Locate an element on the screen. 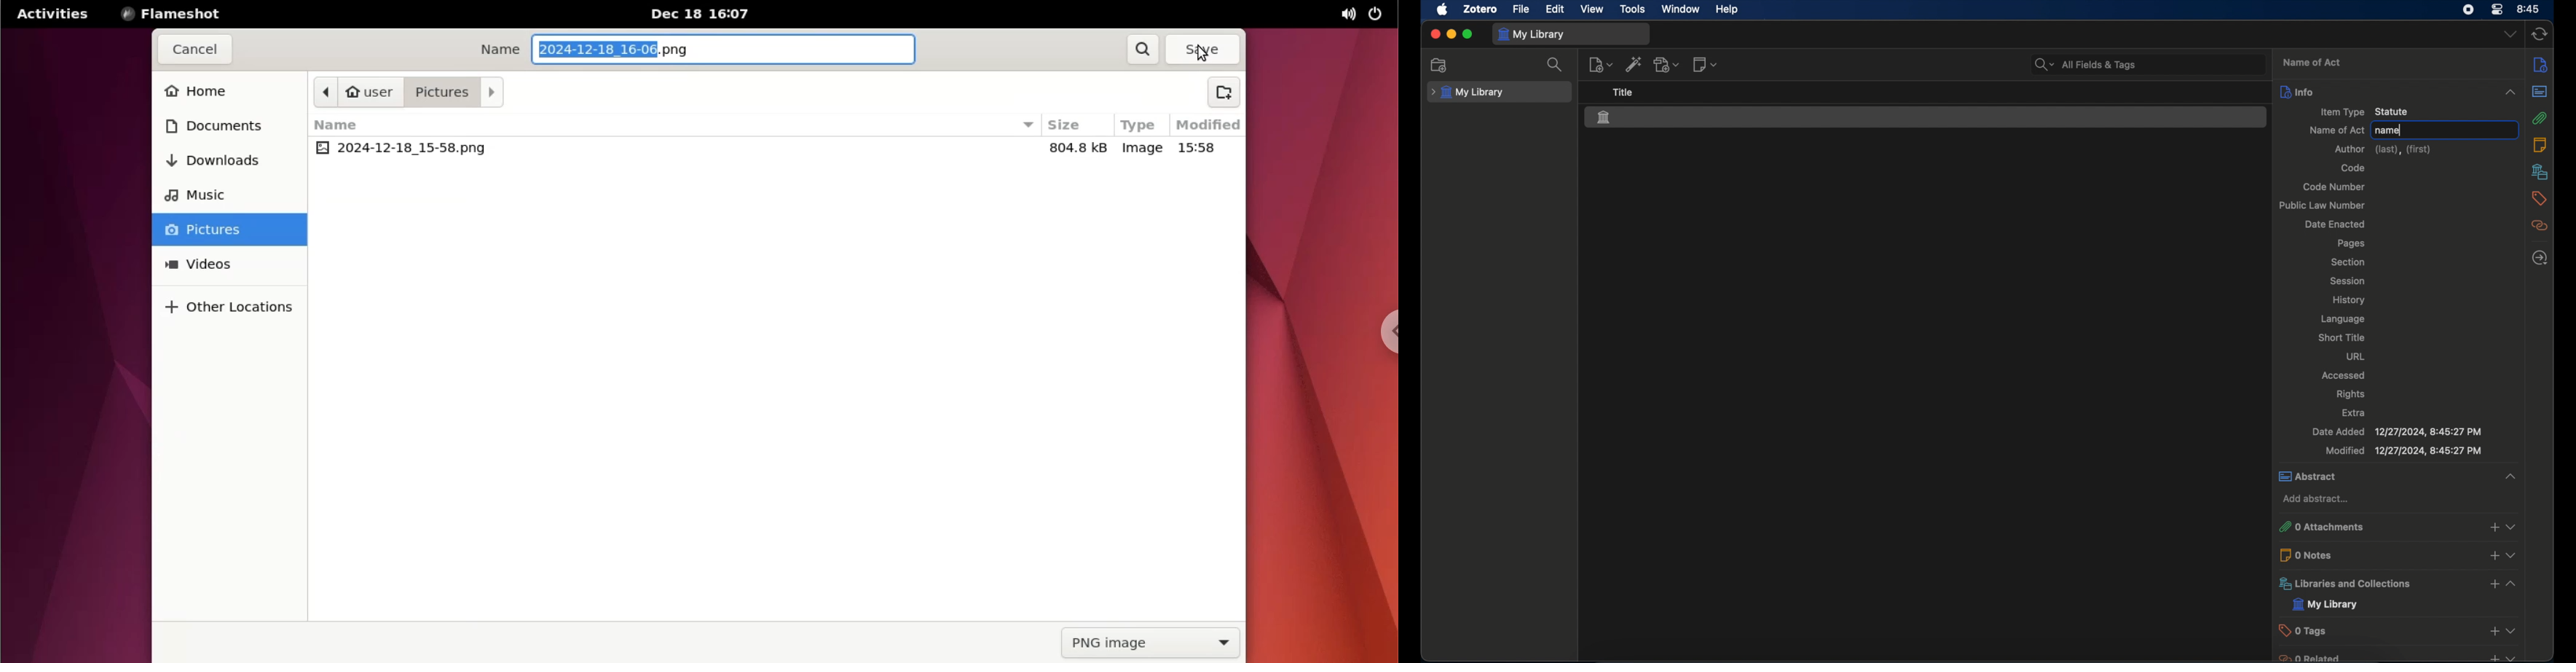 The image size is (2576, 672). 8.45 is located at coordinates (2529, 8).